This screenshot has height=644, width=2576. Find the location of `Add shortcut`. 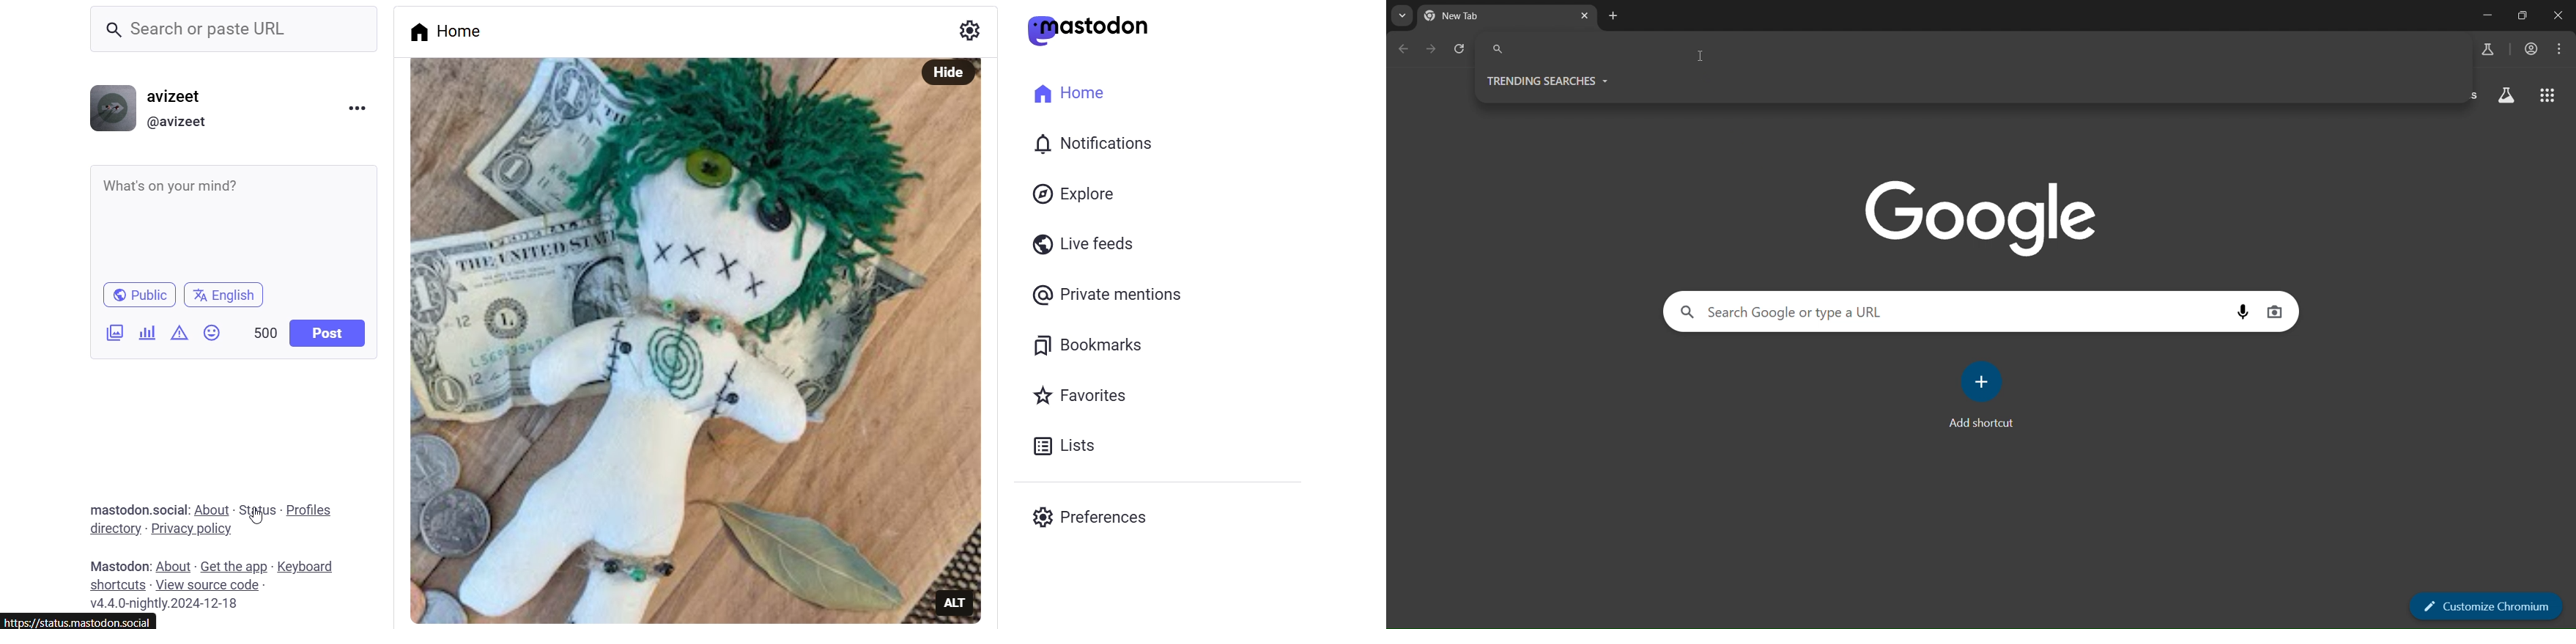

Add shortcut is located at coordinates (1982, 393).